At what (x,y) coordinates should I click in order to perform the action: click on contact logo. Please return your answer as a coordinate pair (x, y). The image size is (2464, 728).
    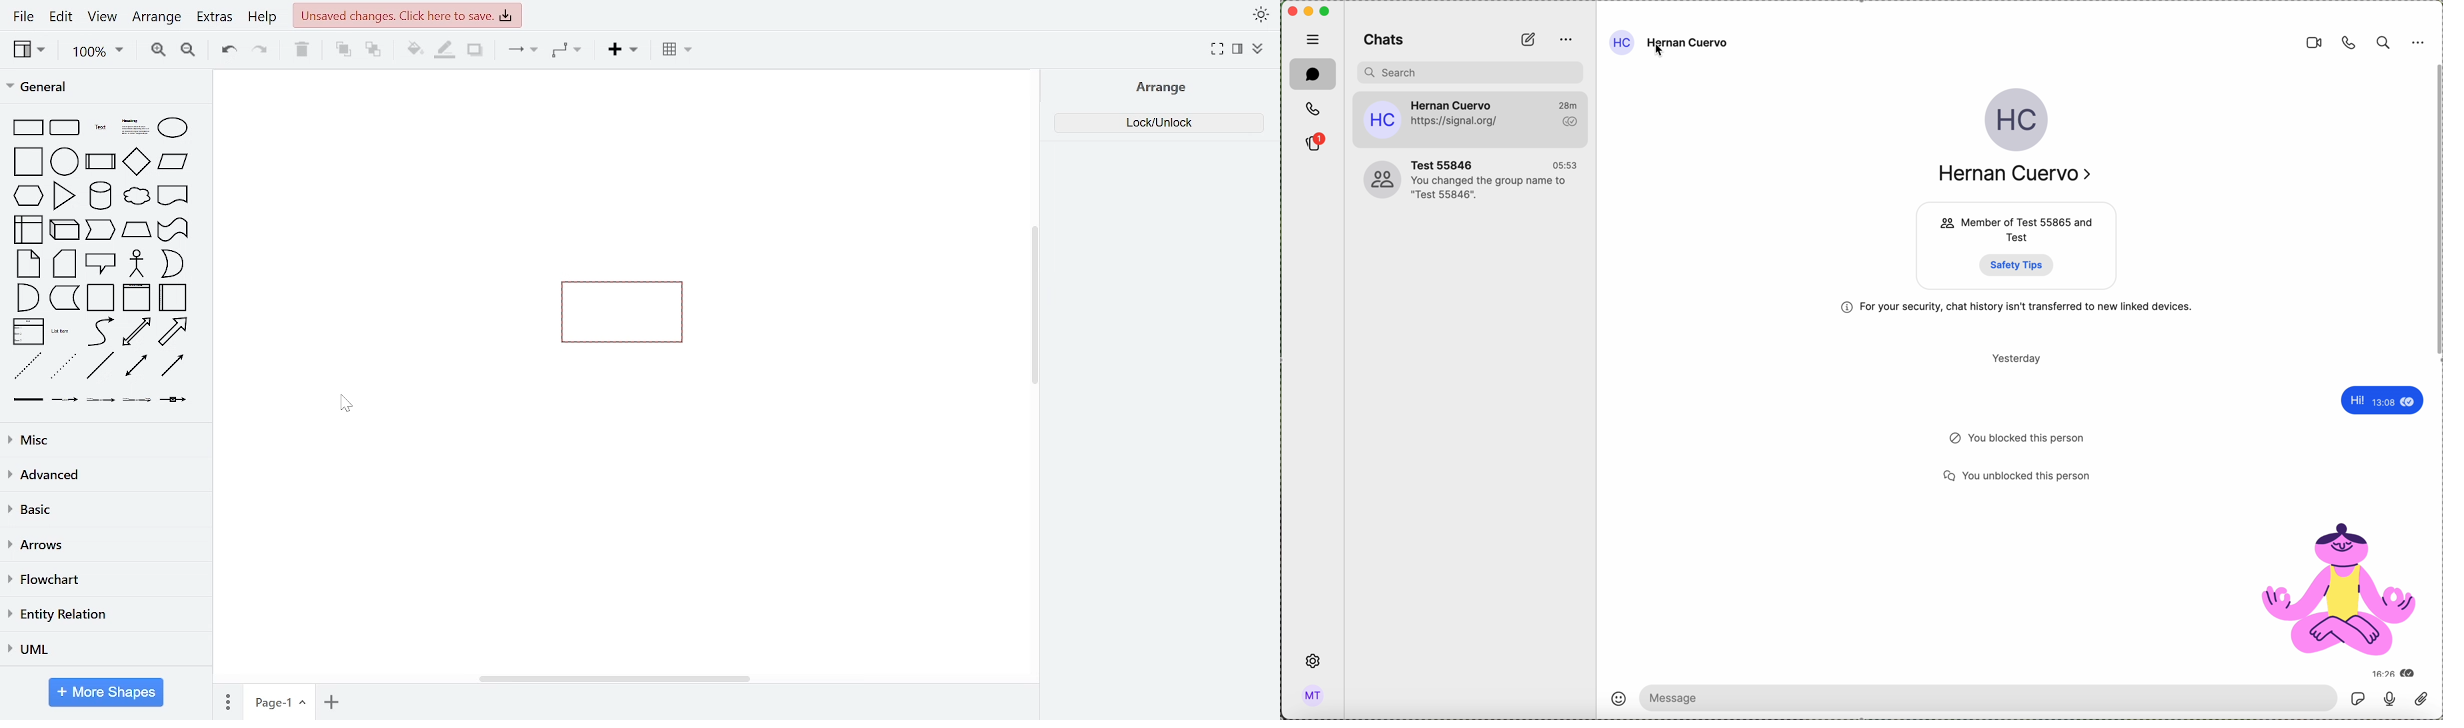
    Looking at the image, I should click on (1941, 225).